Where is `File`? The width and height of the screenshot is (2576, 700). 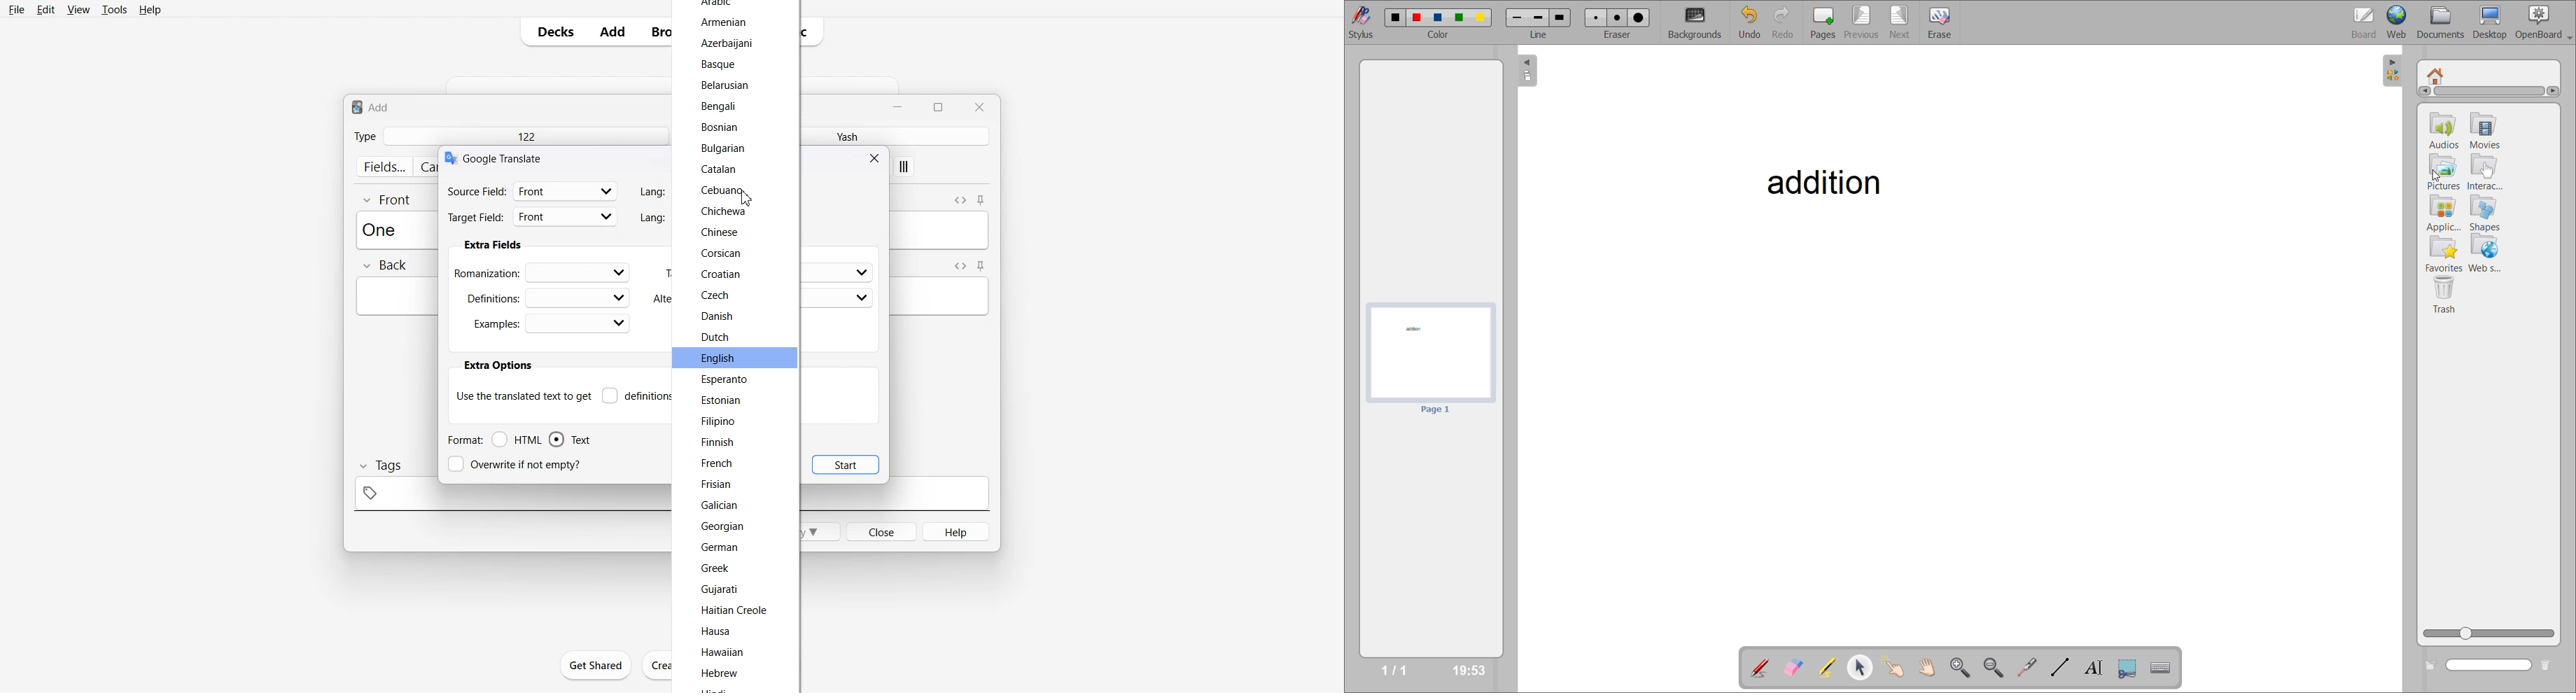 File is located at coordinates (18, 9).